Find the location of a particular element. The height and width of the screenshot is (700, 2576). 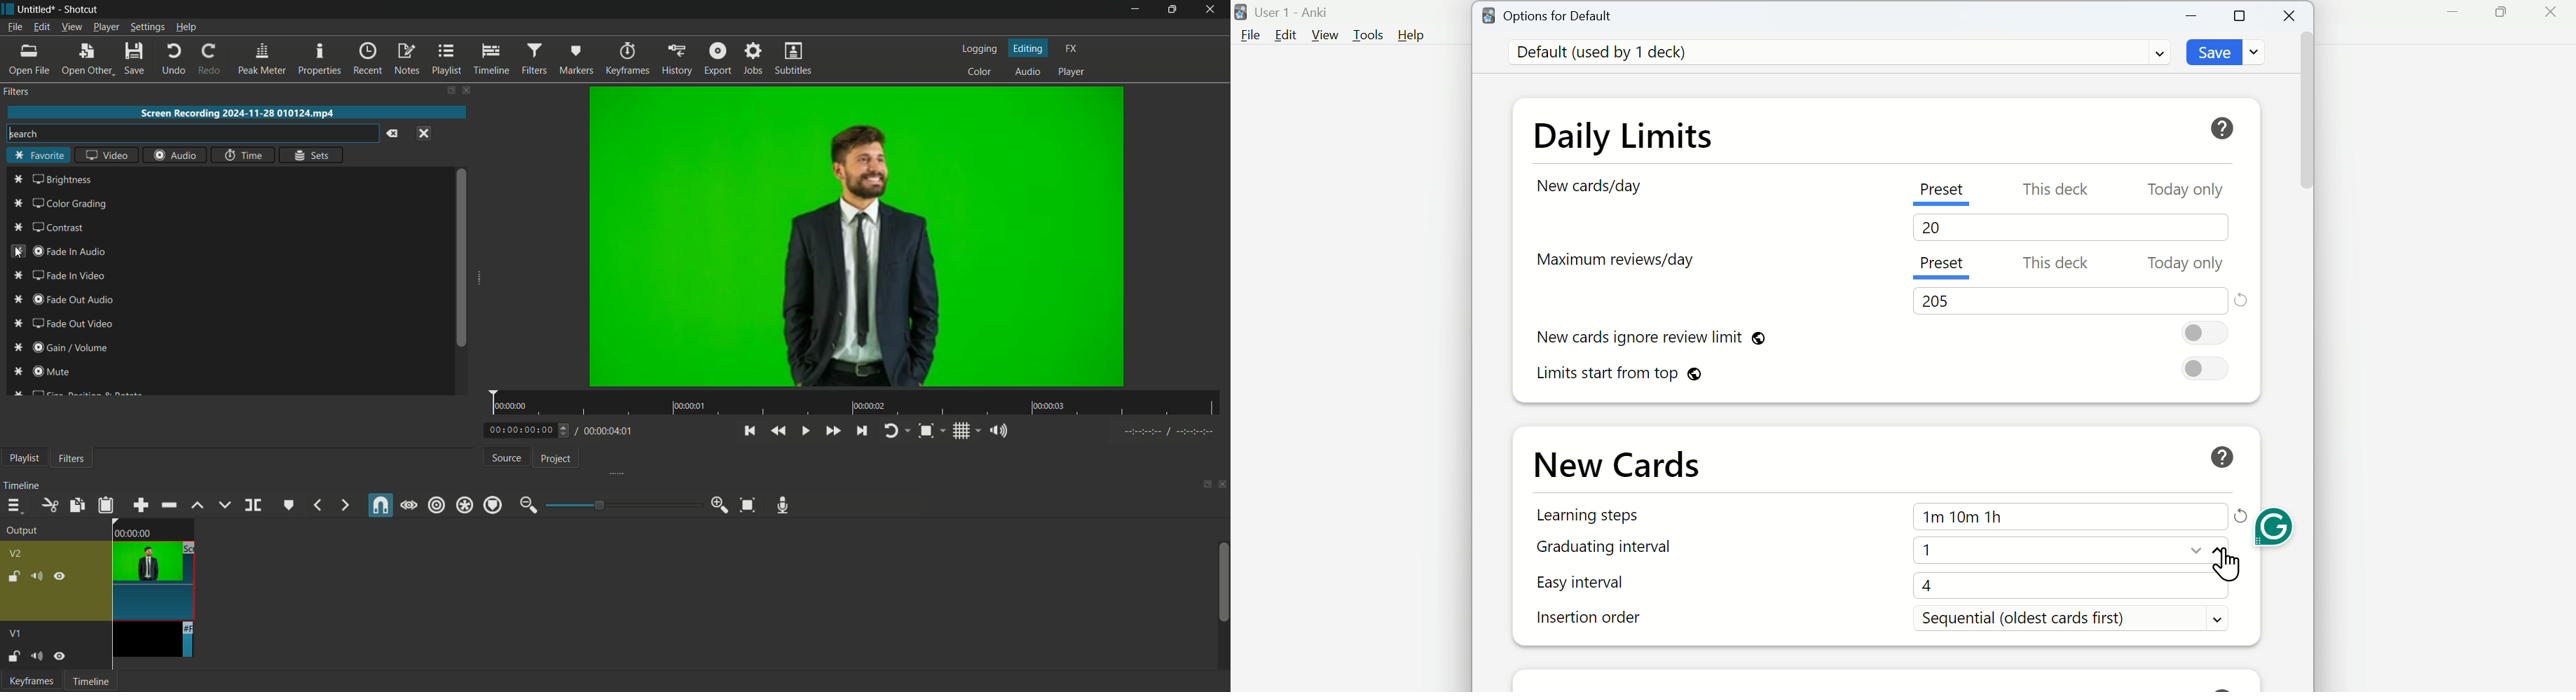

ripple delete is located at coordinates (170, 506).